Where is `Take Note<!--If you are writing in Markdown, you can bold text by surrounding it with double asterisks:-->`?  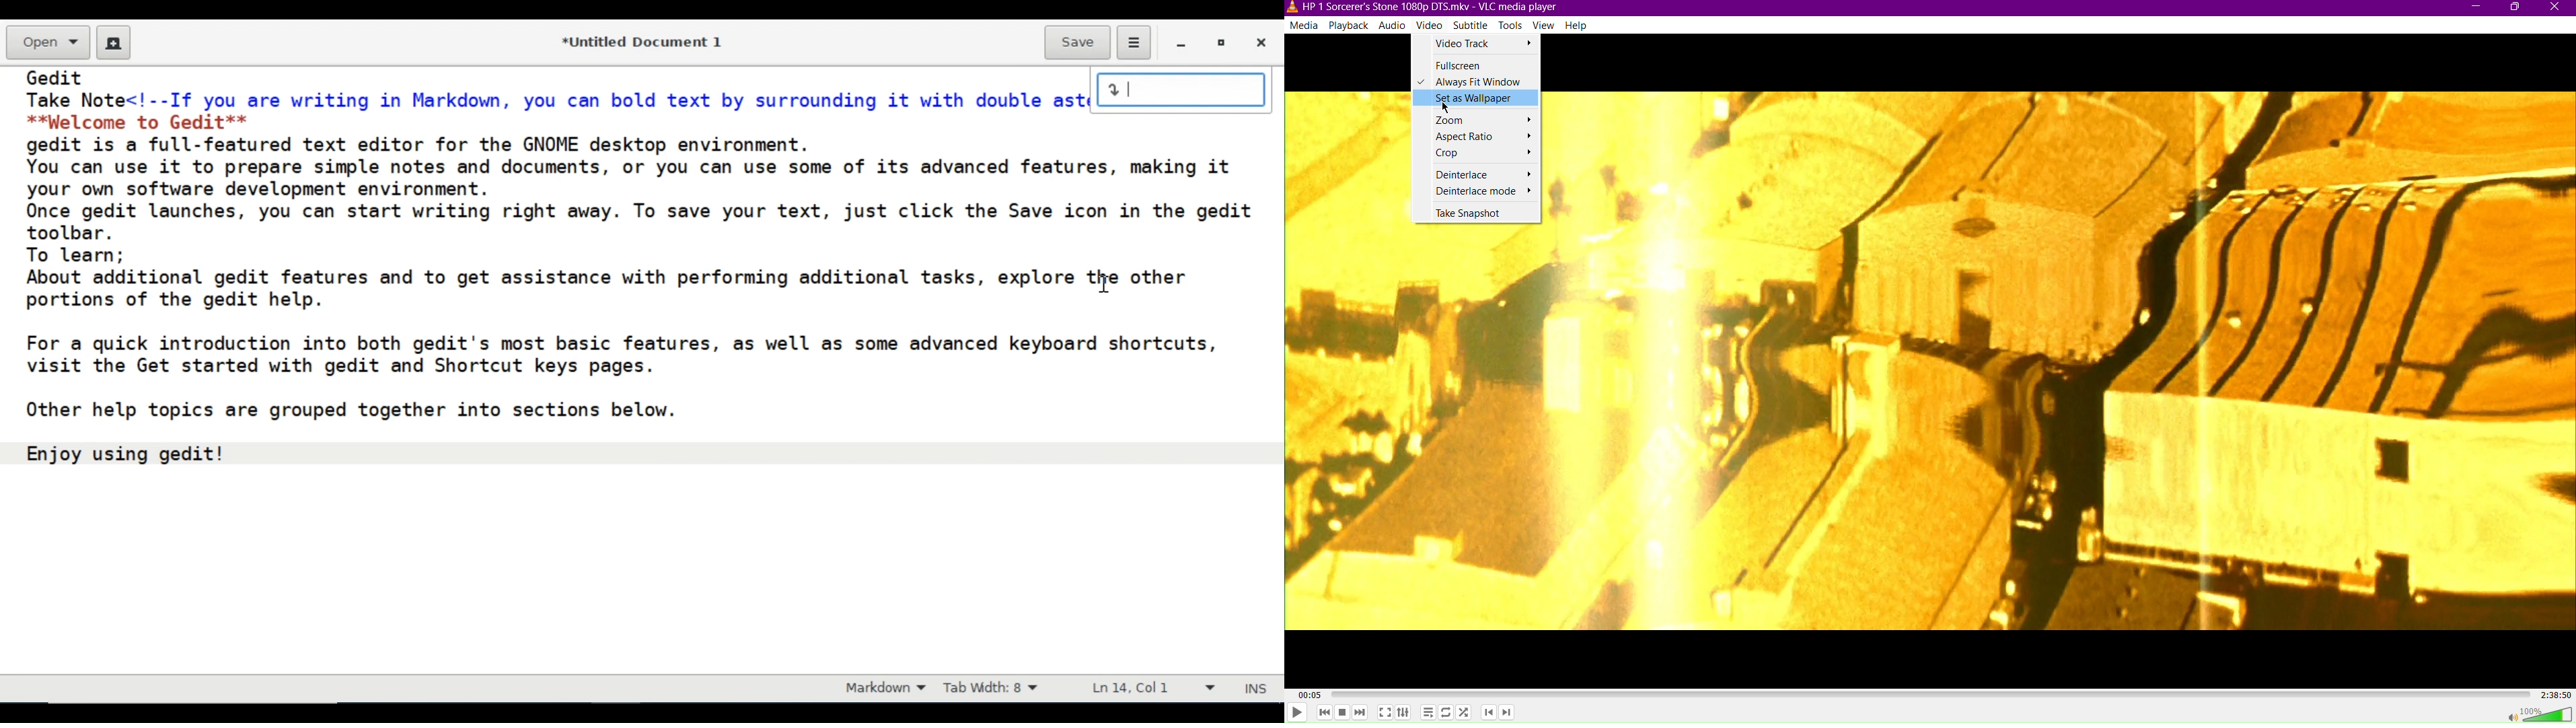
Take Note<!--If you are writing in Markdown, you can bold text by surrounding it with double asterisks:--> is located at coordinates (558, 98).